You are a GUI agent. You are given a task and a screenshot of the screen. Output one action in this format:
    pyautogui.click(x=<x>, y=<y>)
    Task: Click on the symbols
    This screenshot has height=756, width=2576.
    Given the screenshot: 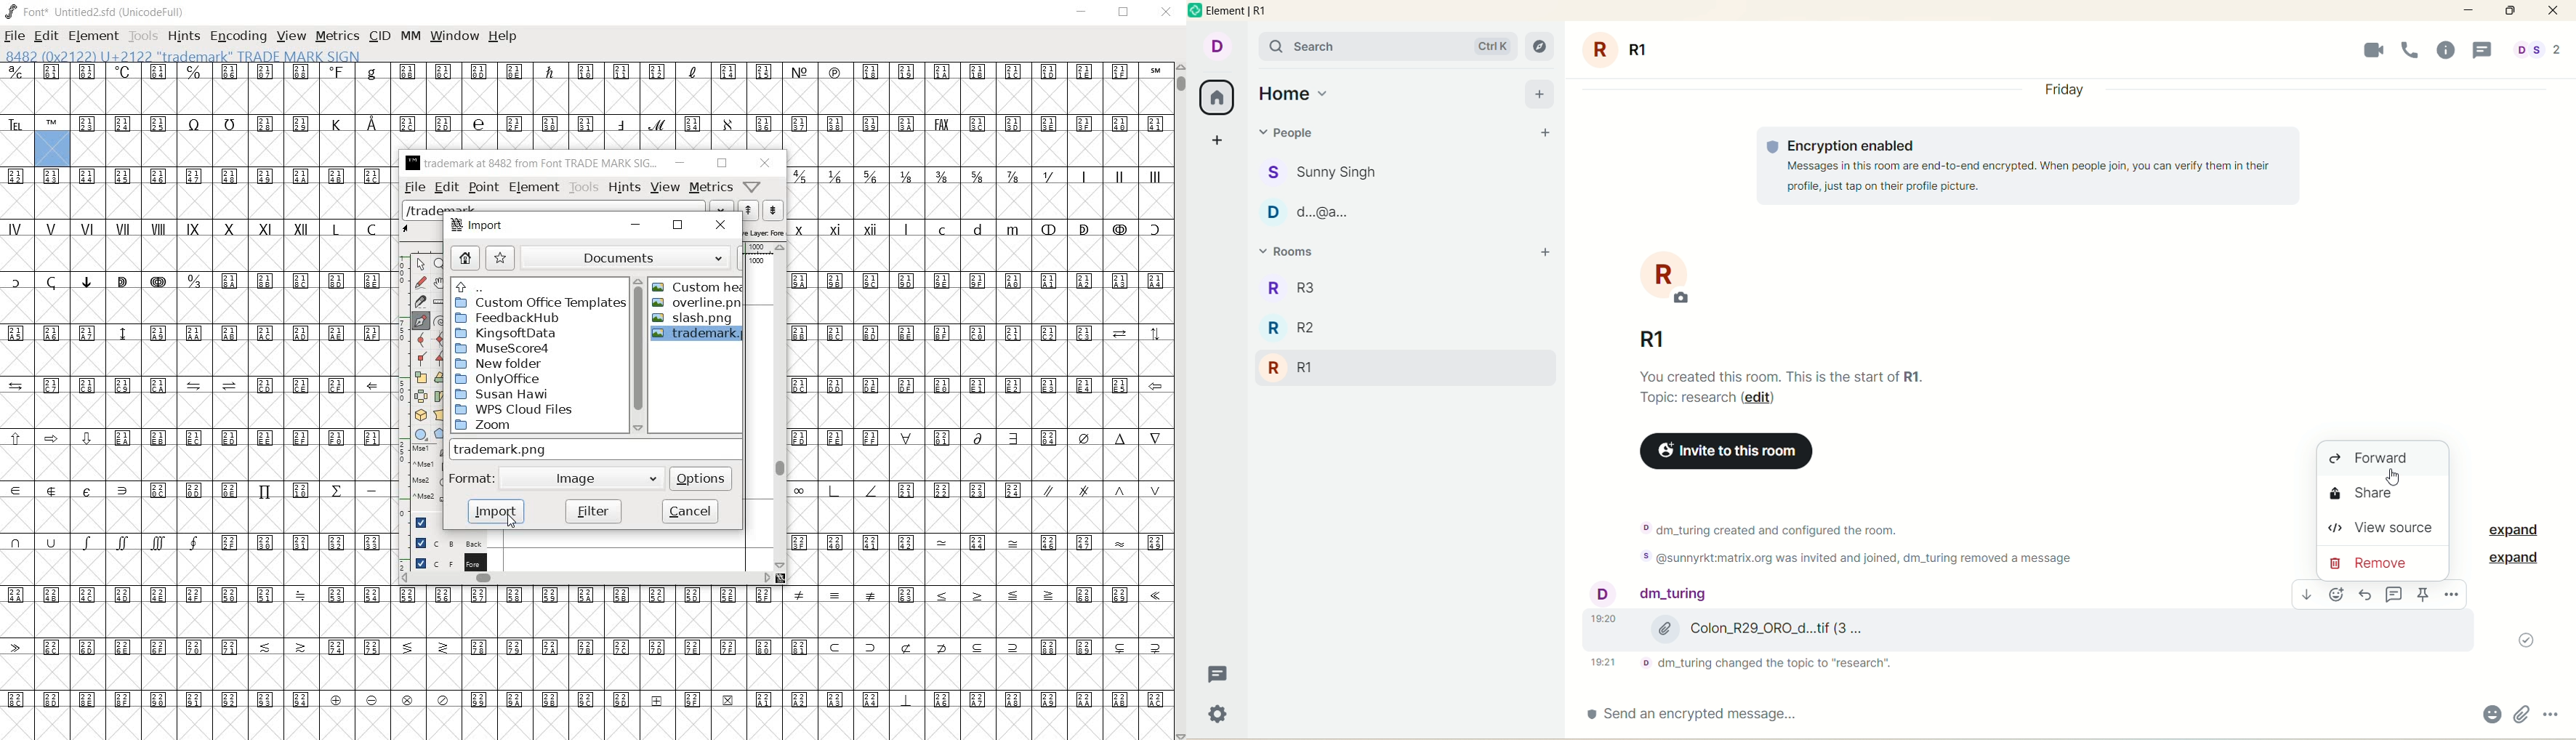 What is the action you would take?
    pyautogui.click(x=585, y=106)
    